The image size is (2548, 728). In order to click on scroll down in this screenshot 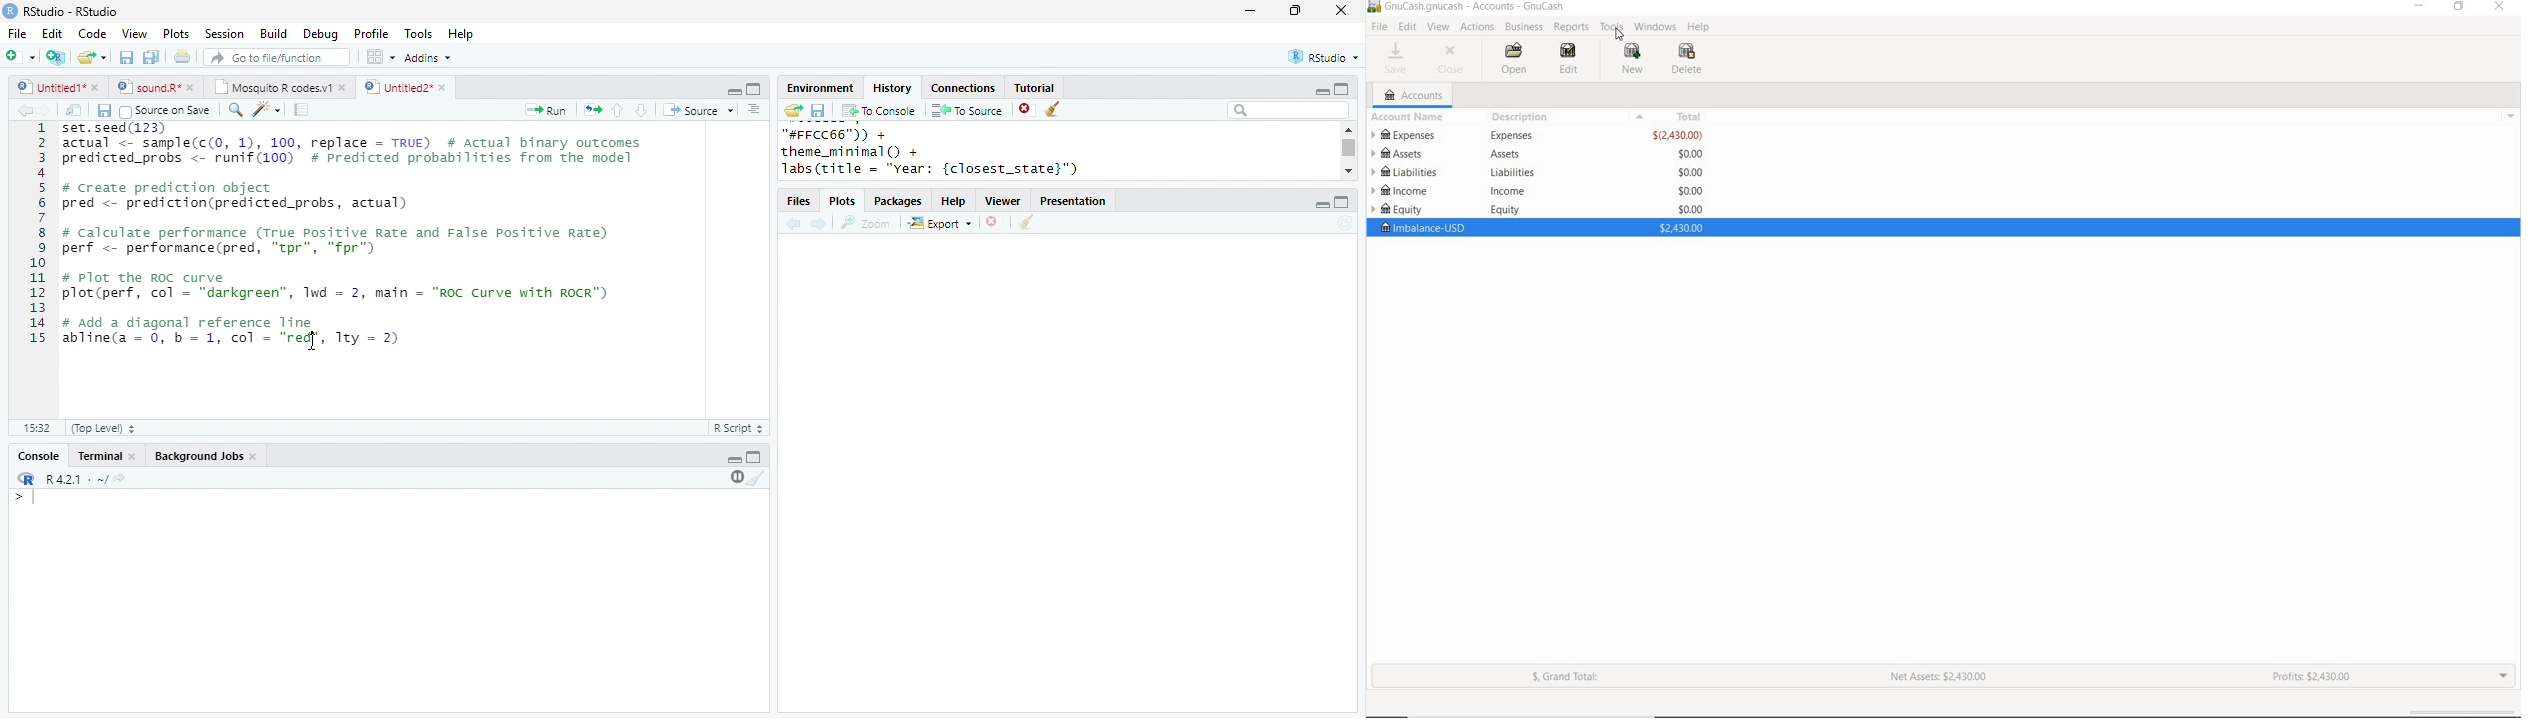, I will do `click(1348, 170)`.